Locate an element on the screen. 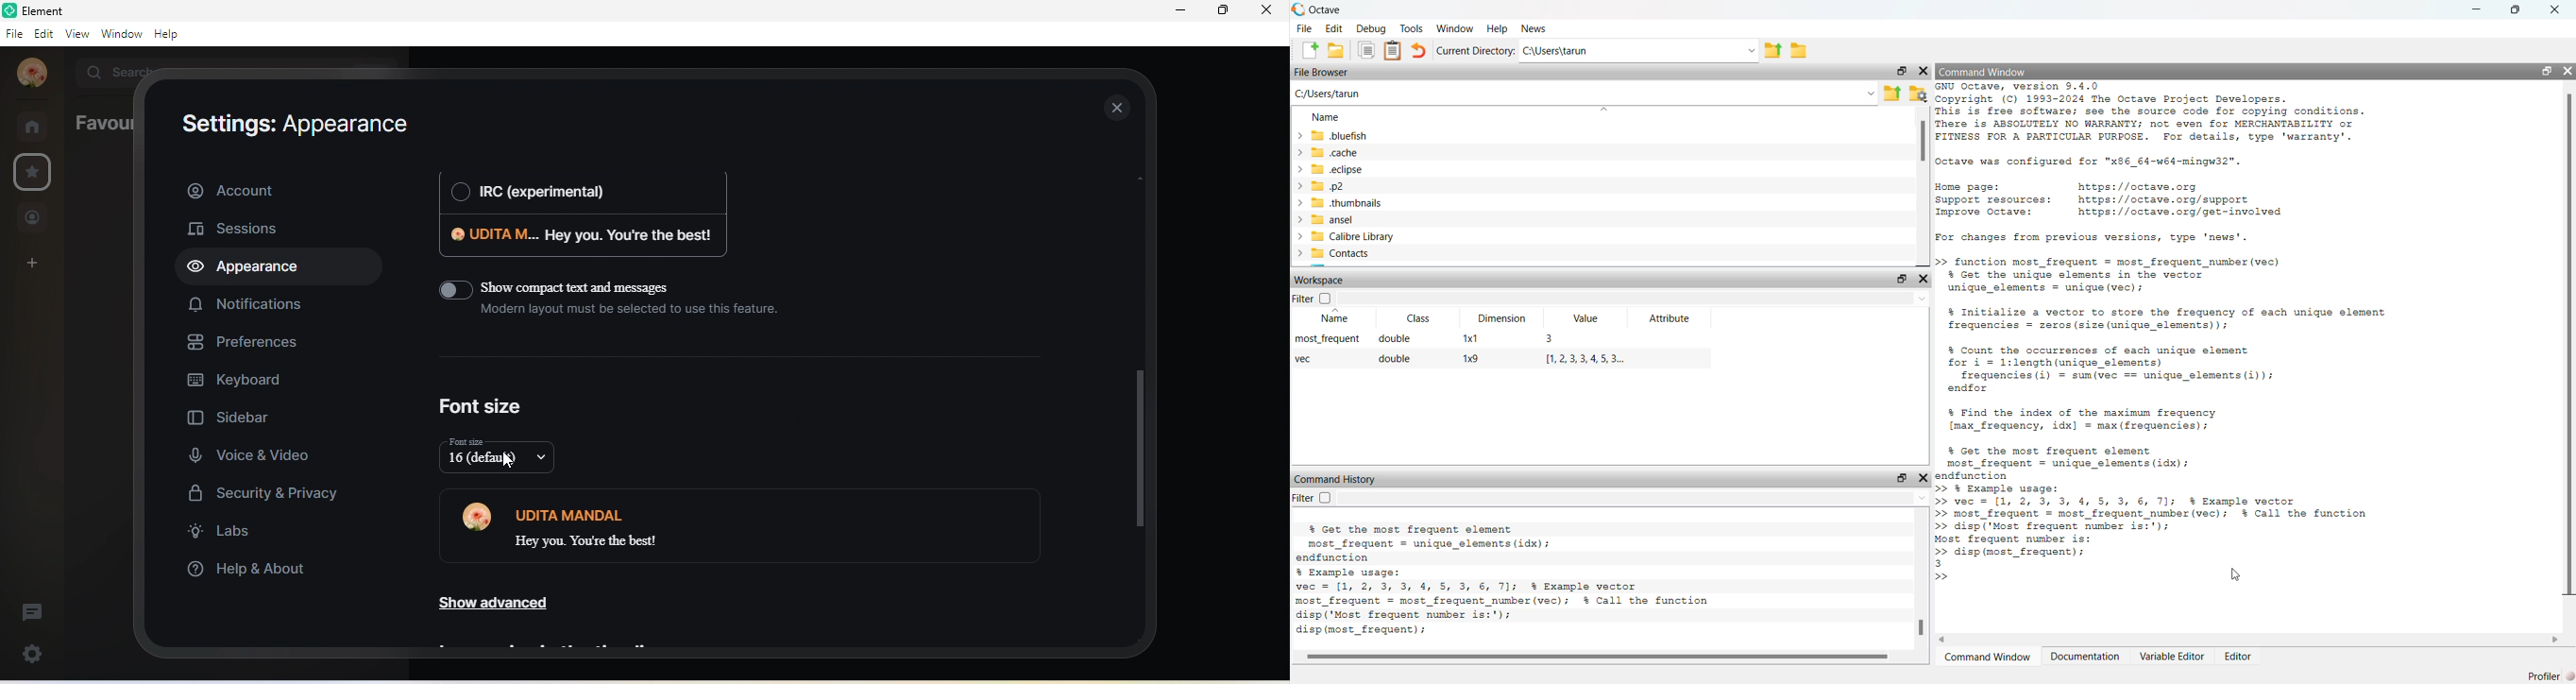 This screenshot has width=2576, height=700. udita mandal hey you. you are the best is located at coordinates (694, 525).